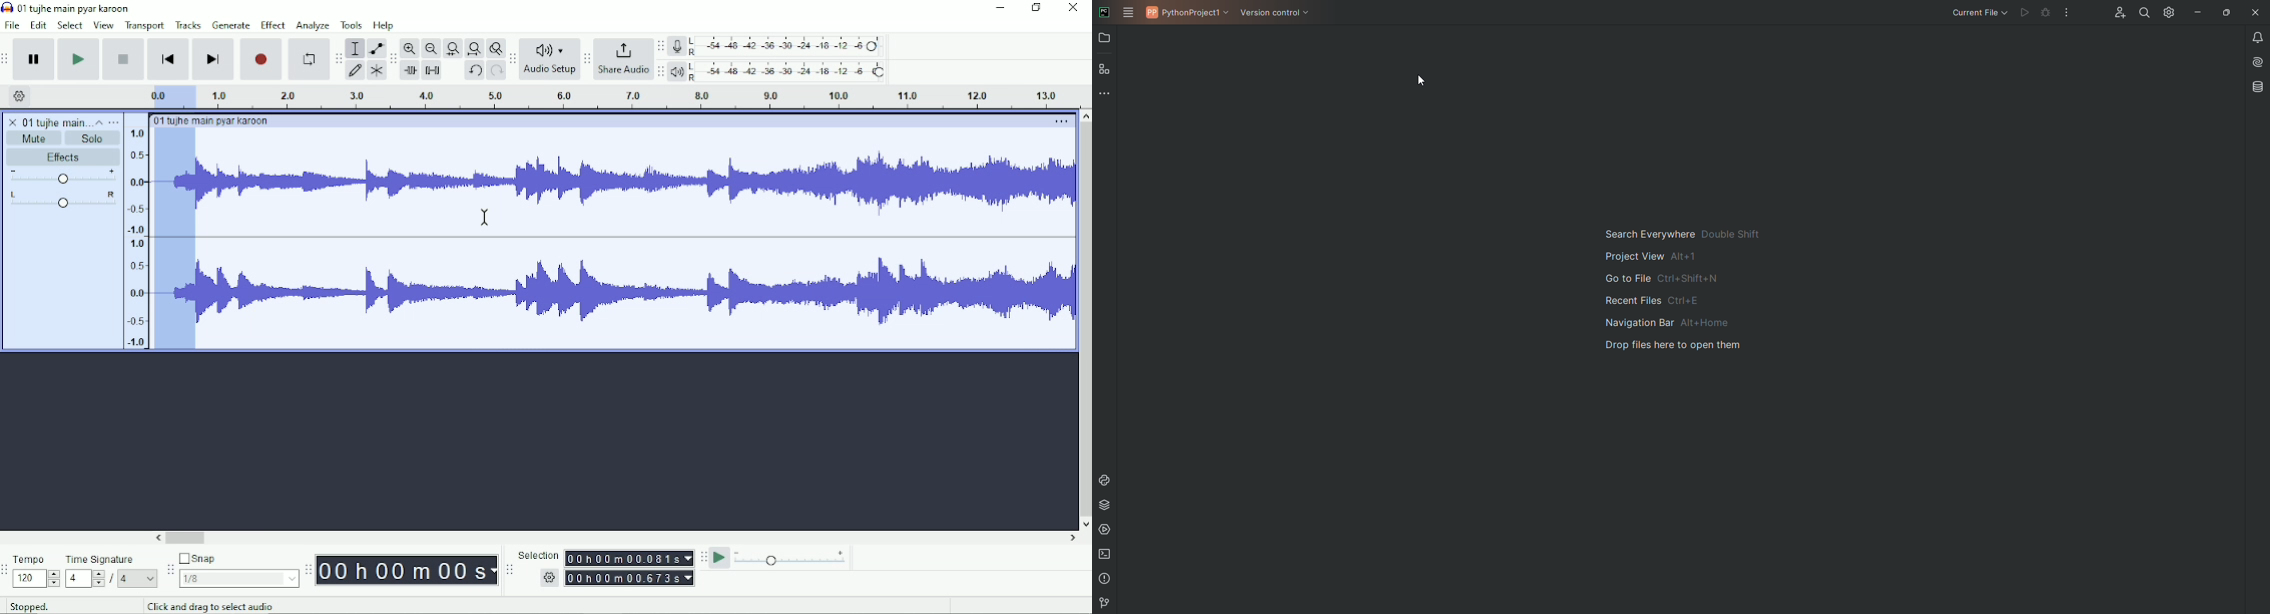  What do you see at coordinates (791, 560) in the screenshot?
I see `Playback speed` at bounding box center [791, 560].